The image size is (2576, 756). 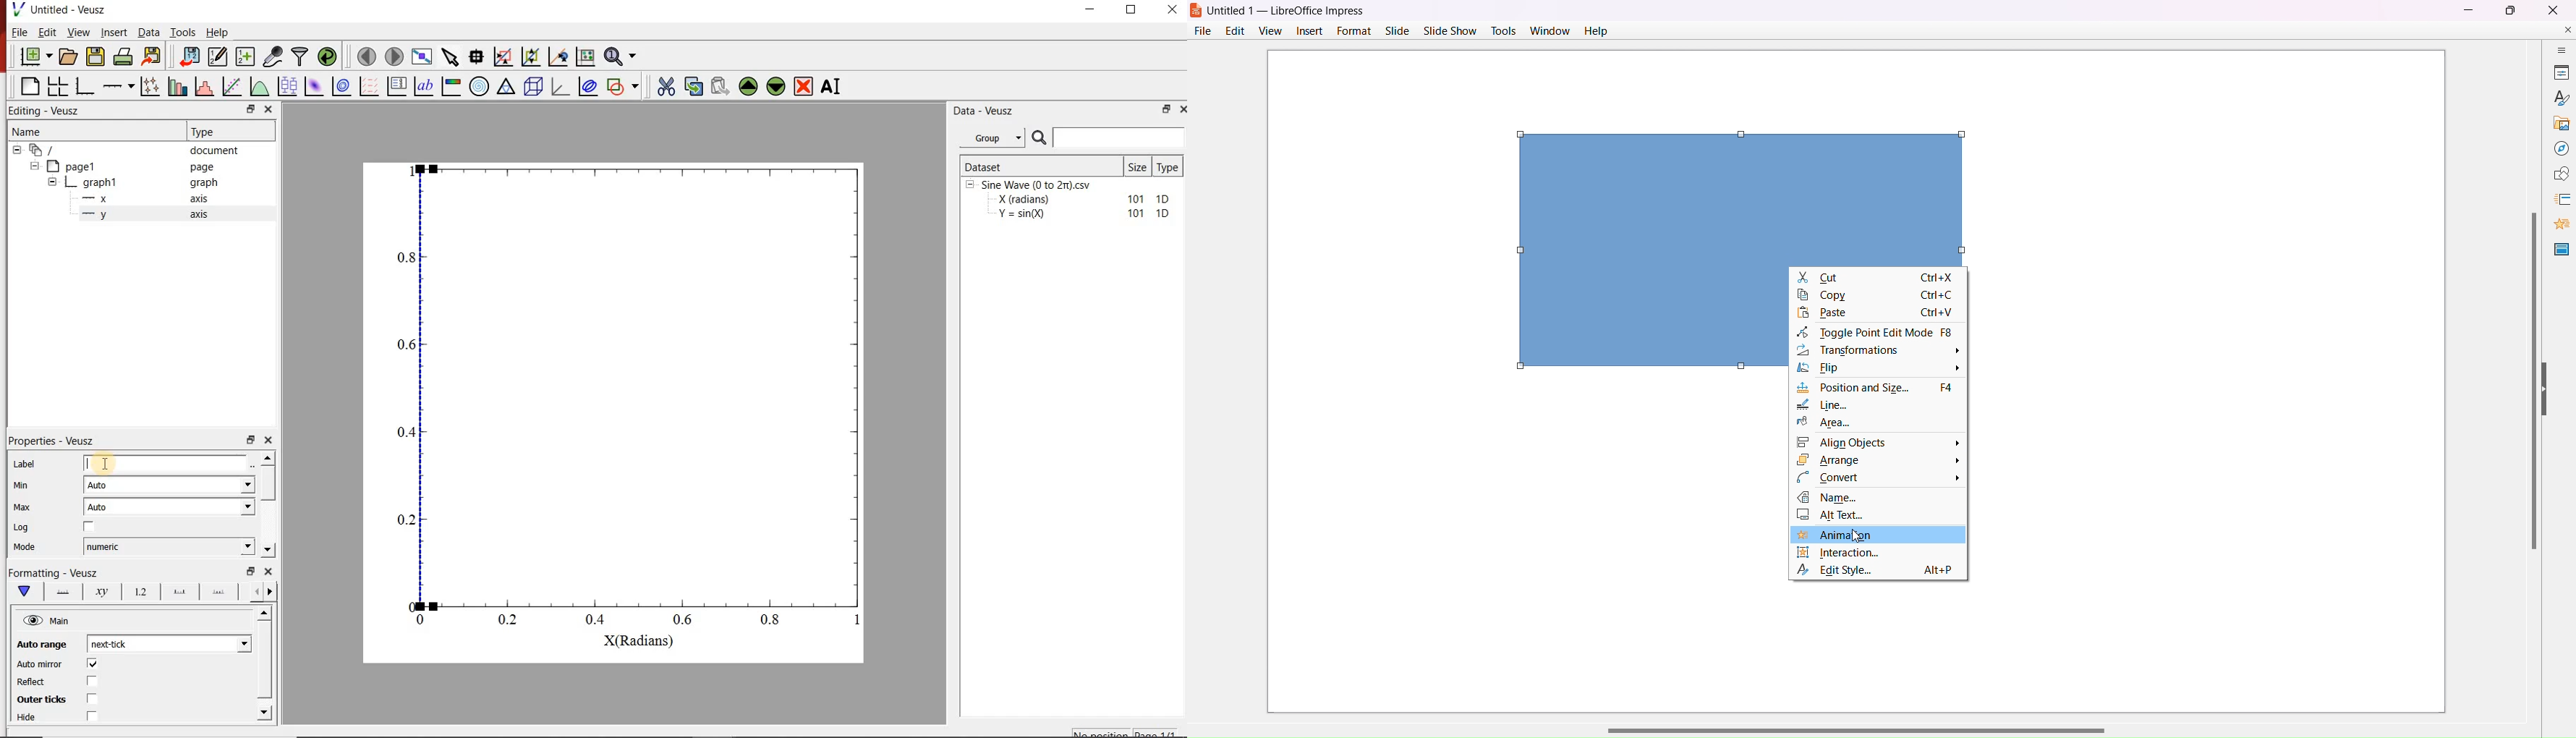 What do you see at coordinates (1595, 32) in the screenshot?
I see `Help` at bounding box center [1595, 32].